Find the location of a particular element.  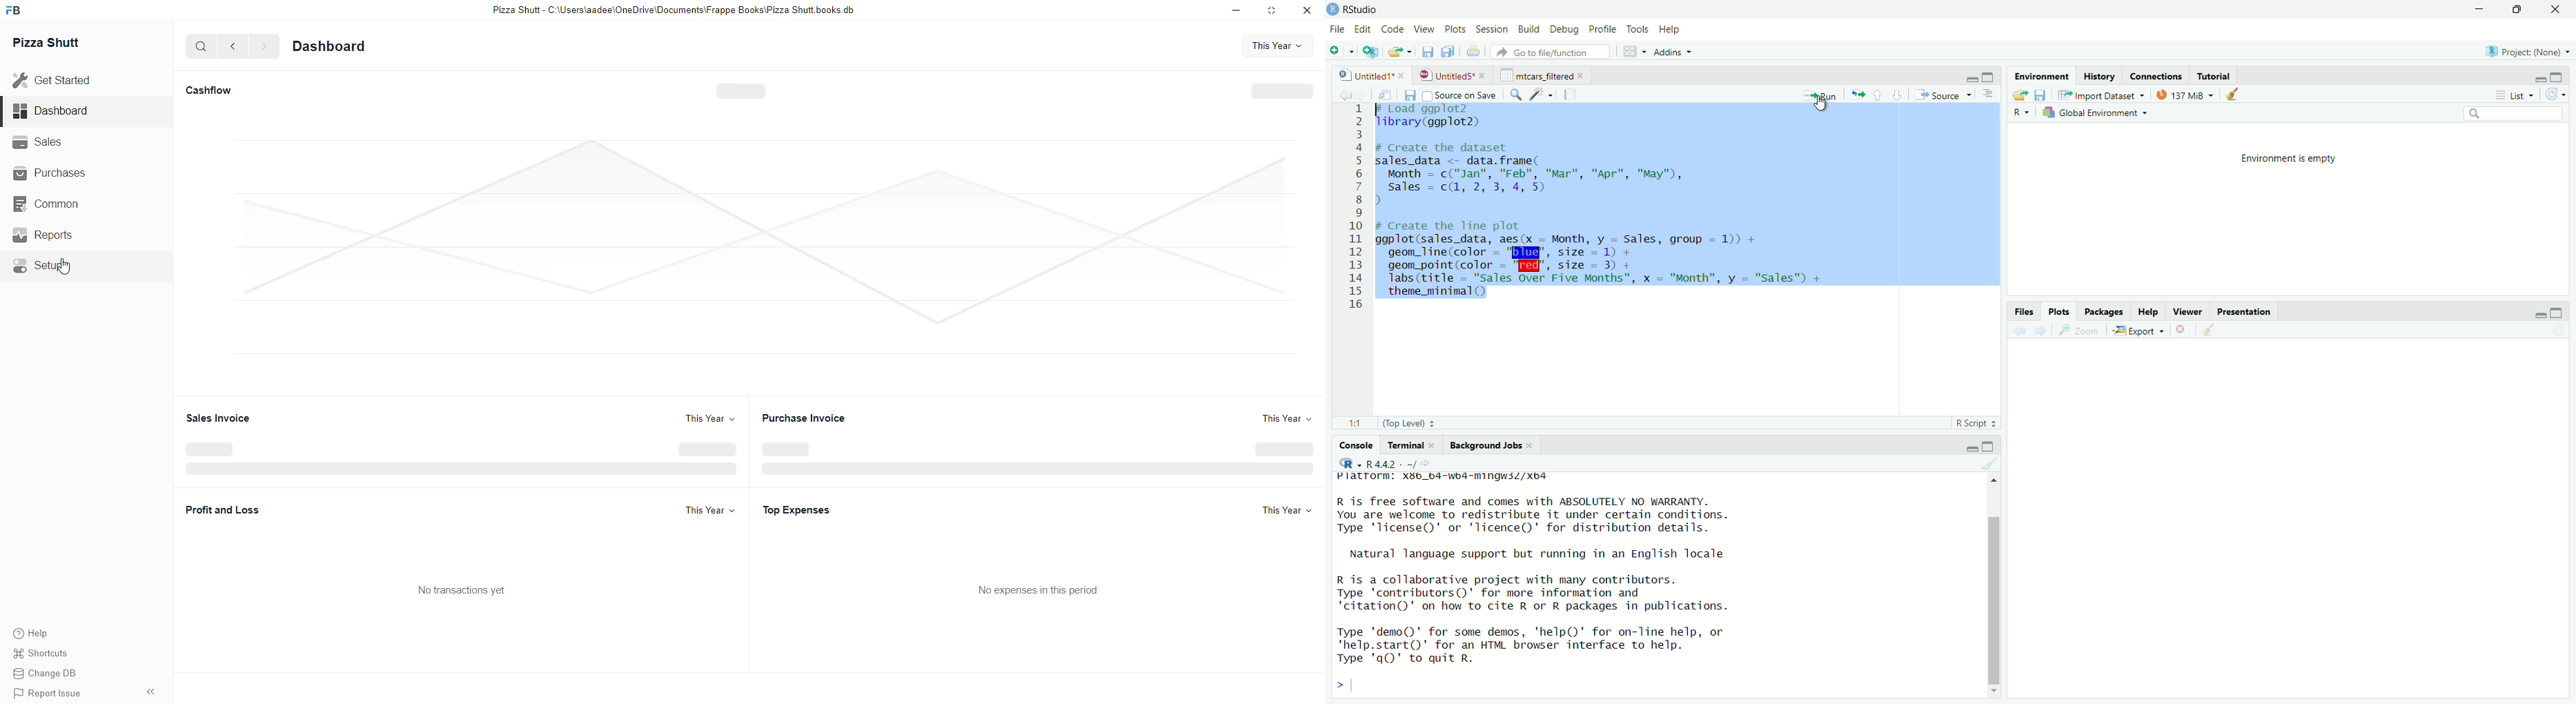

mtcars_filtered is located at coordinates (1537, 76).